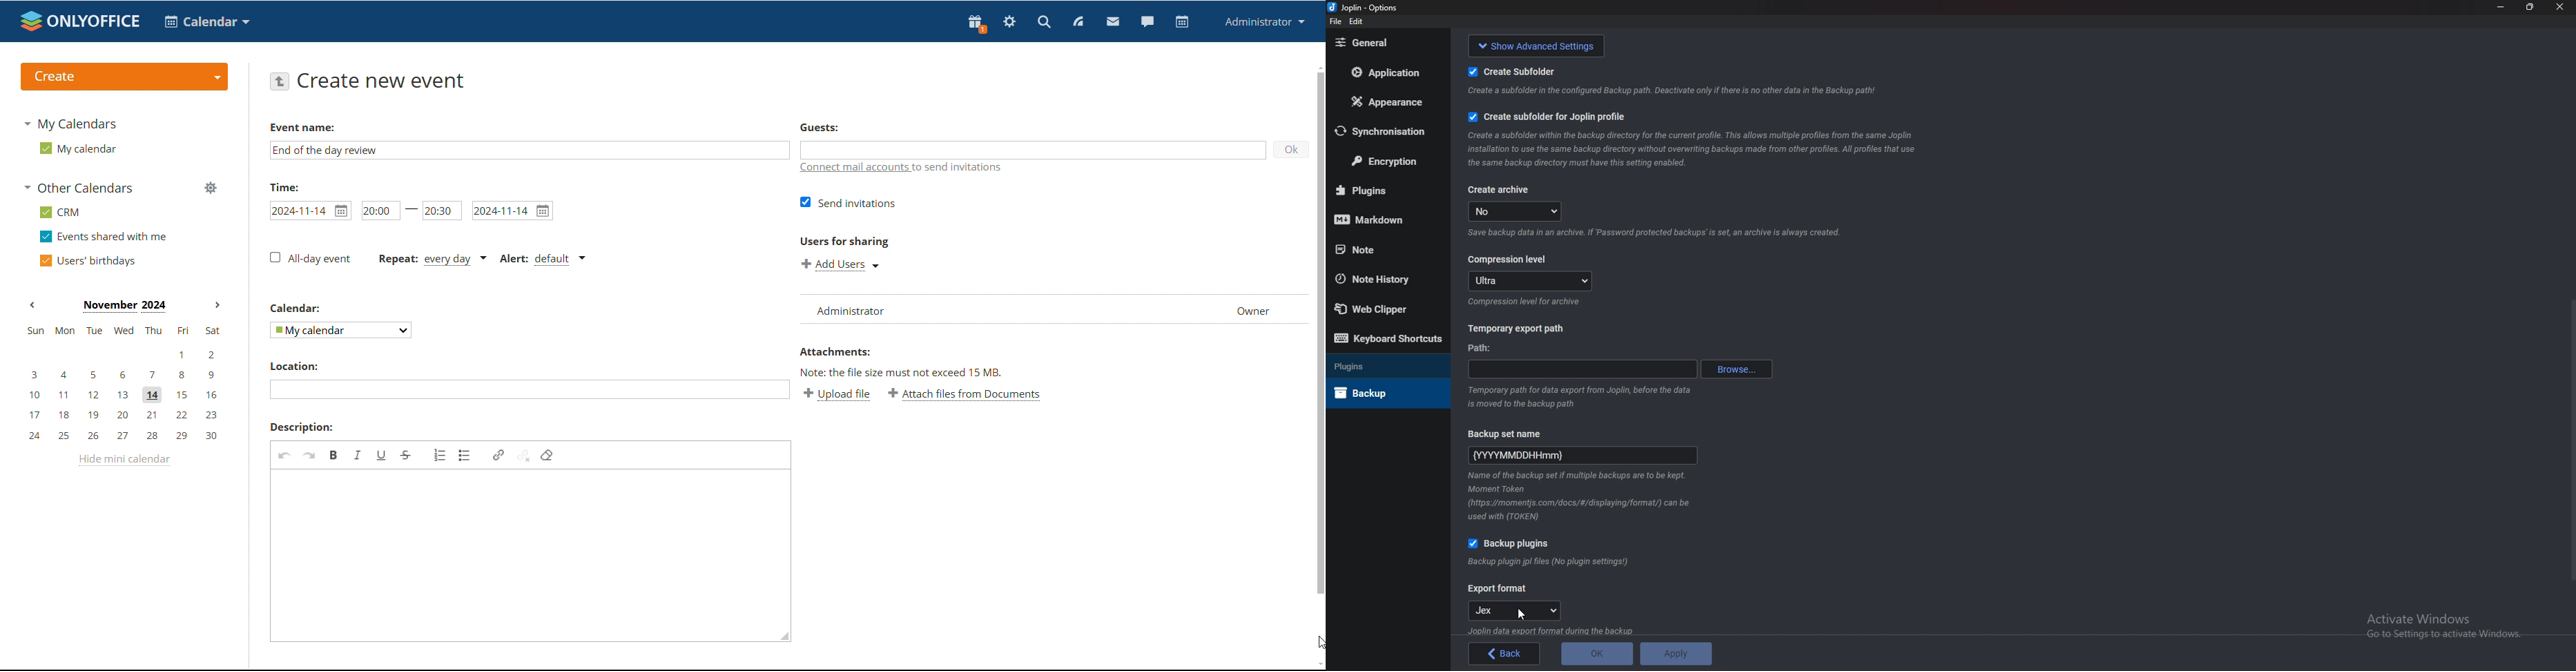 The image size is (2576, 672). Describe the element at coordinates (32, 304) in the screenshot. I see `previous month` at that location.